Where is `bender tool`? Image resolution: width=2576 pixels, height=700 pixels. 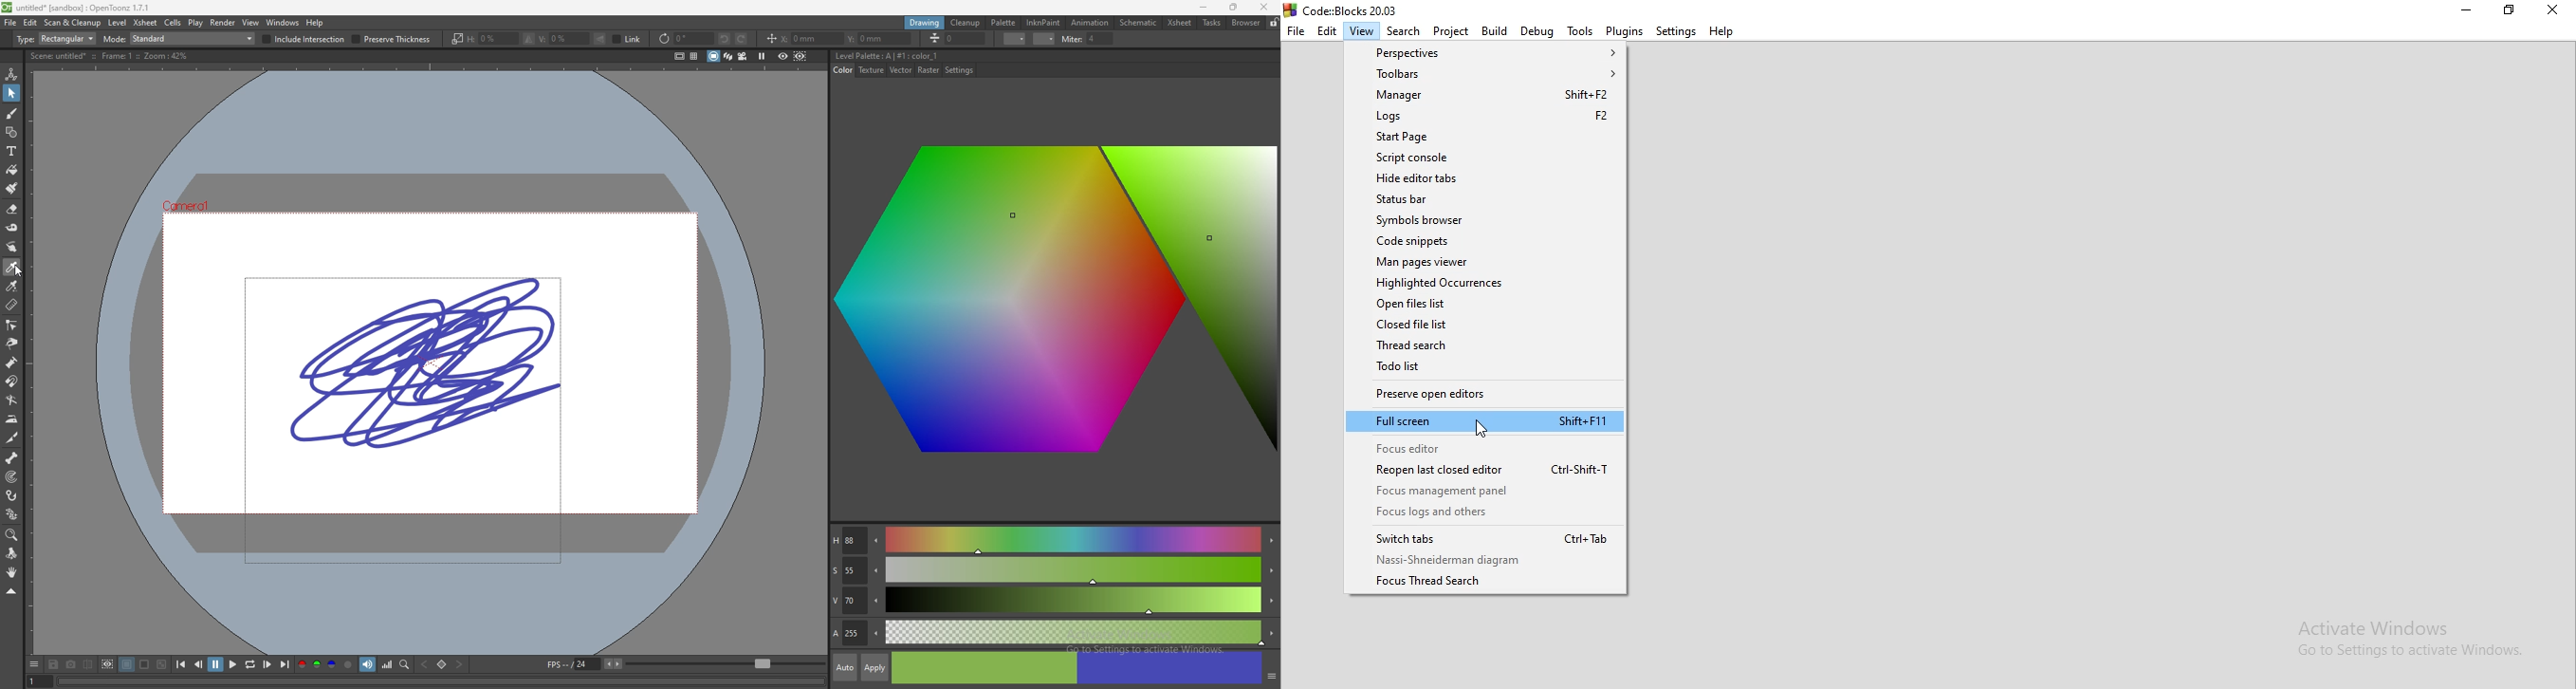
bender tool is located at coordinates (11, 399).